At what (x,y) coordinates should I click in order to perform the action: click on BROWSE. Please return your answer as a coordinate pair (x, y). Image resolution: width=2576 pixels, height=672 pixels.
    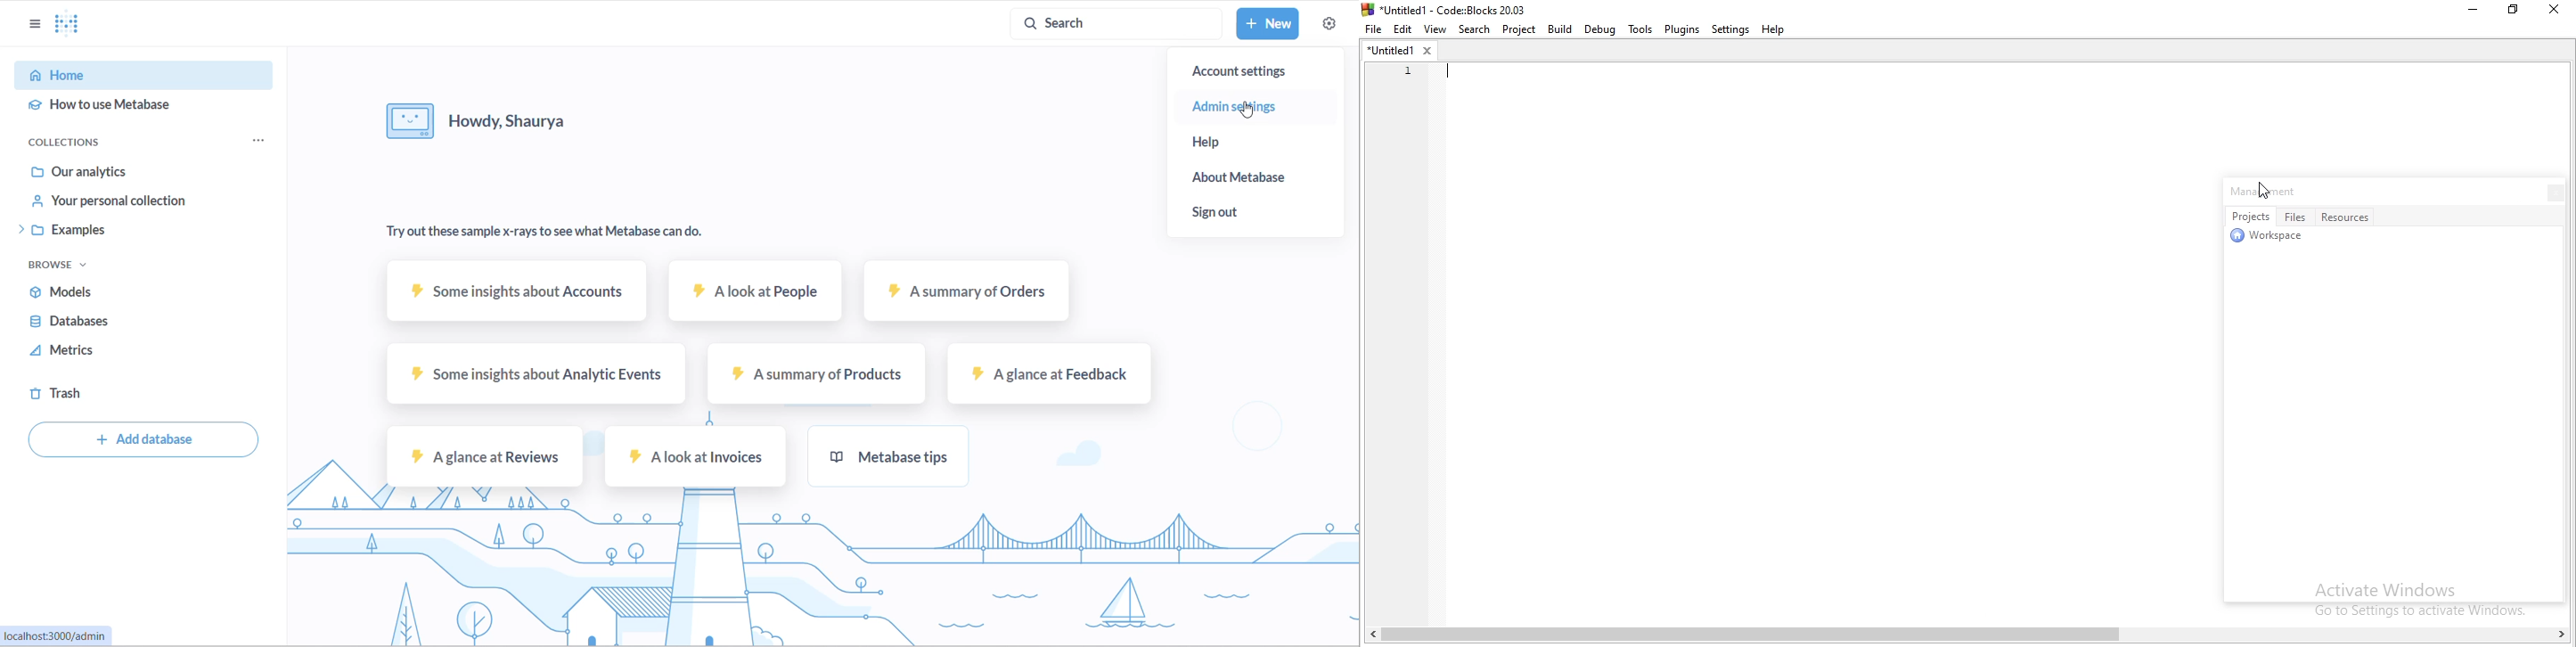
    Looking at the image, I should click on (69, 265).